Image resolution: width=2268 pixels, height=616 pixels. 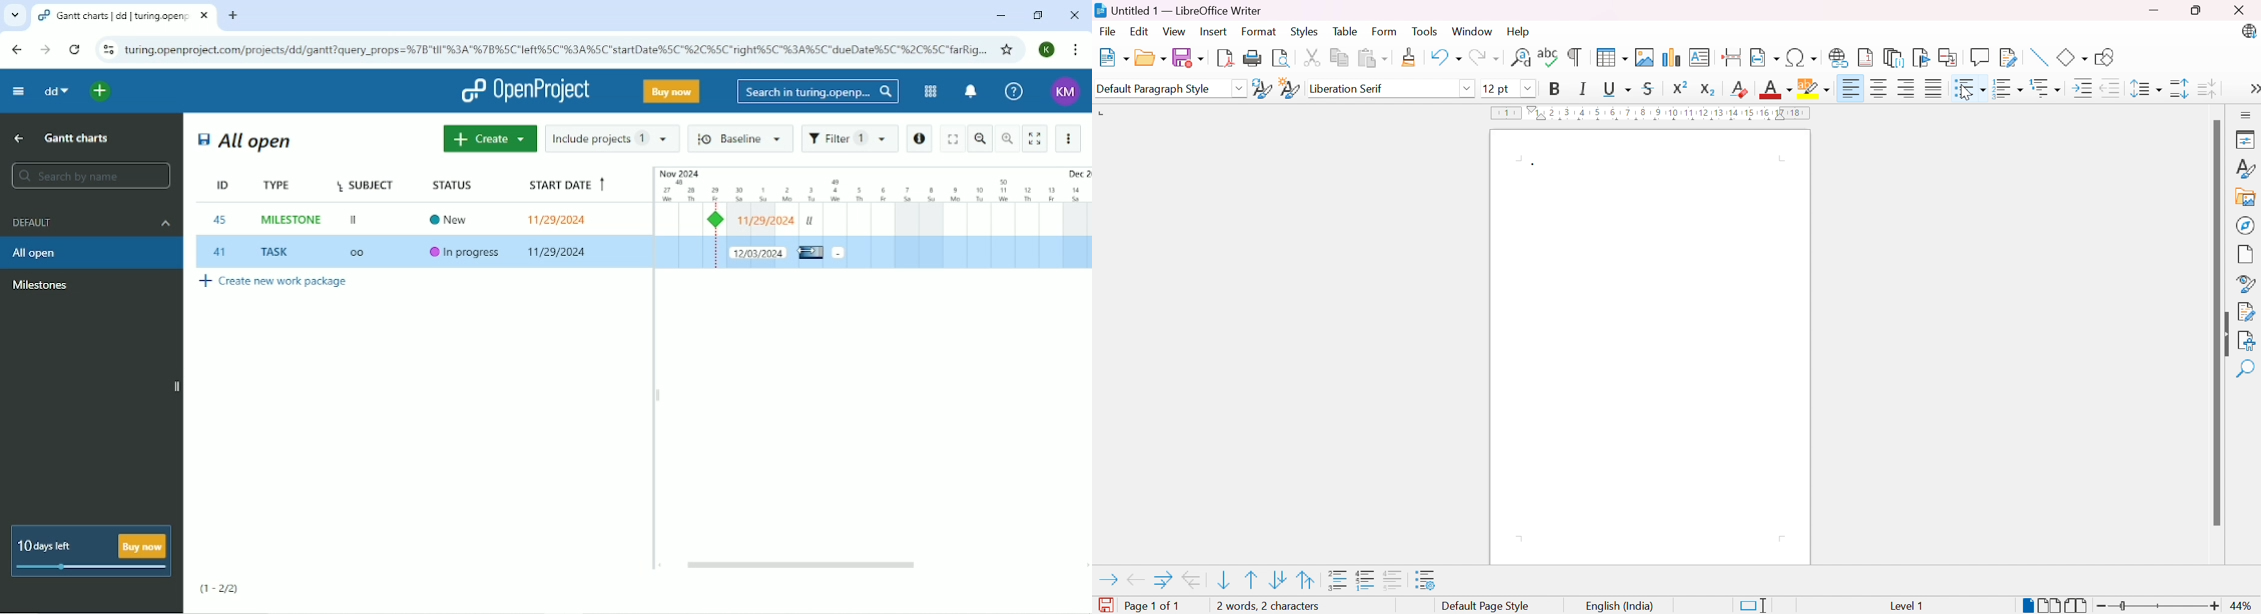 What do you see at coordinates (1487, 605) in the screenshot?
I see `Default page style` at bounding box center [1487, 605].